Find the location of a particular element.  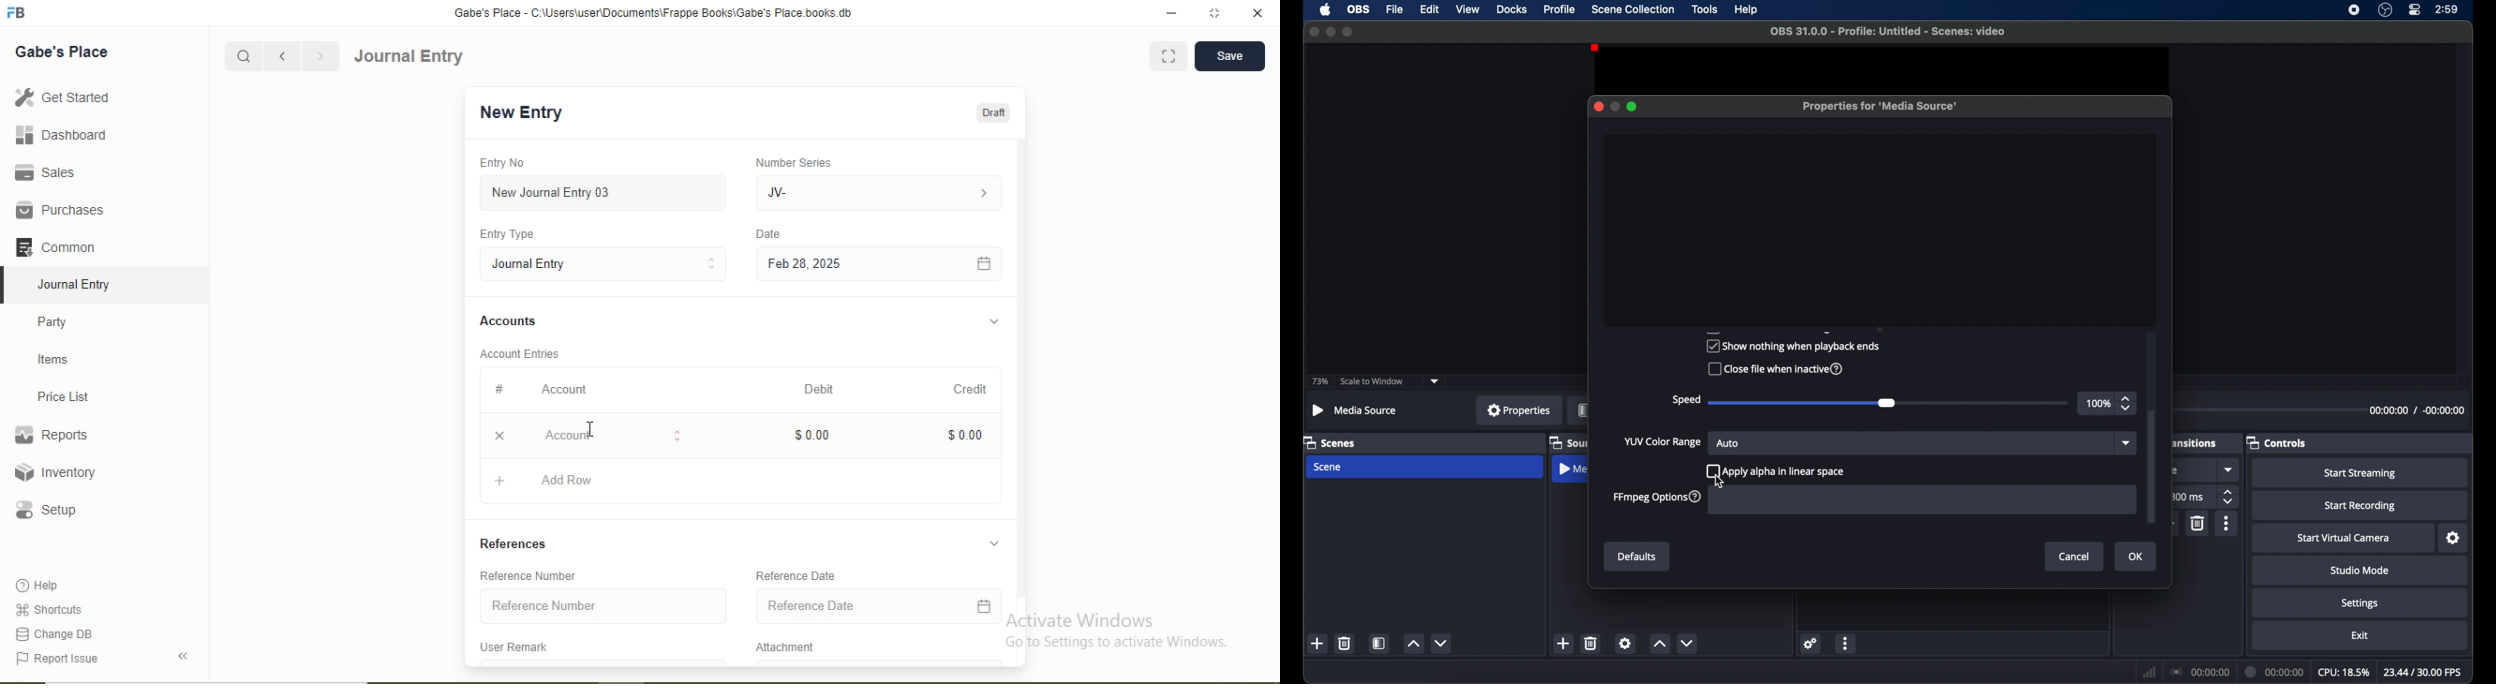

$0.00 is located at coordinates (965, 435).